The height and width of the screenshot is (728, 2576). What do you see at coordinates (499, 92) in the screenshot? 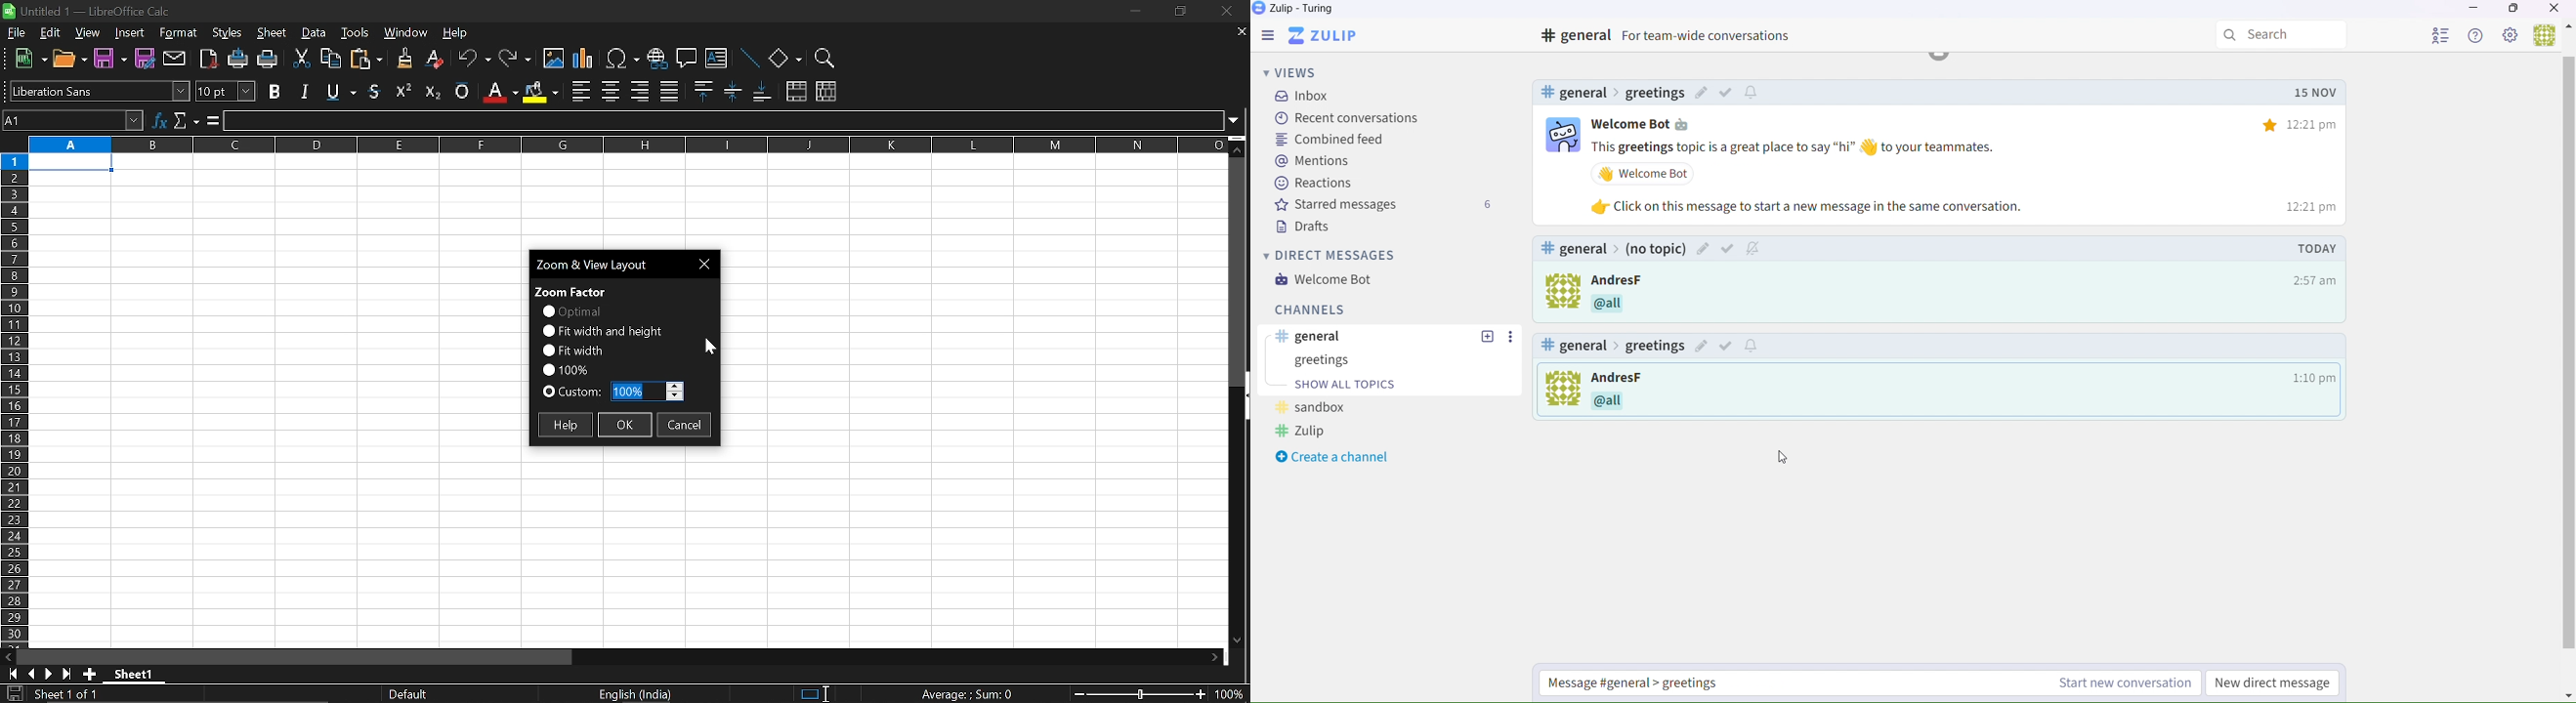
I see `fontcolor` at bounding box center [499, 92].